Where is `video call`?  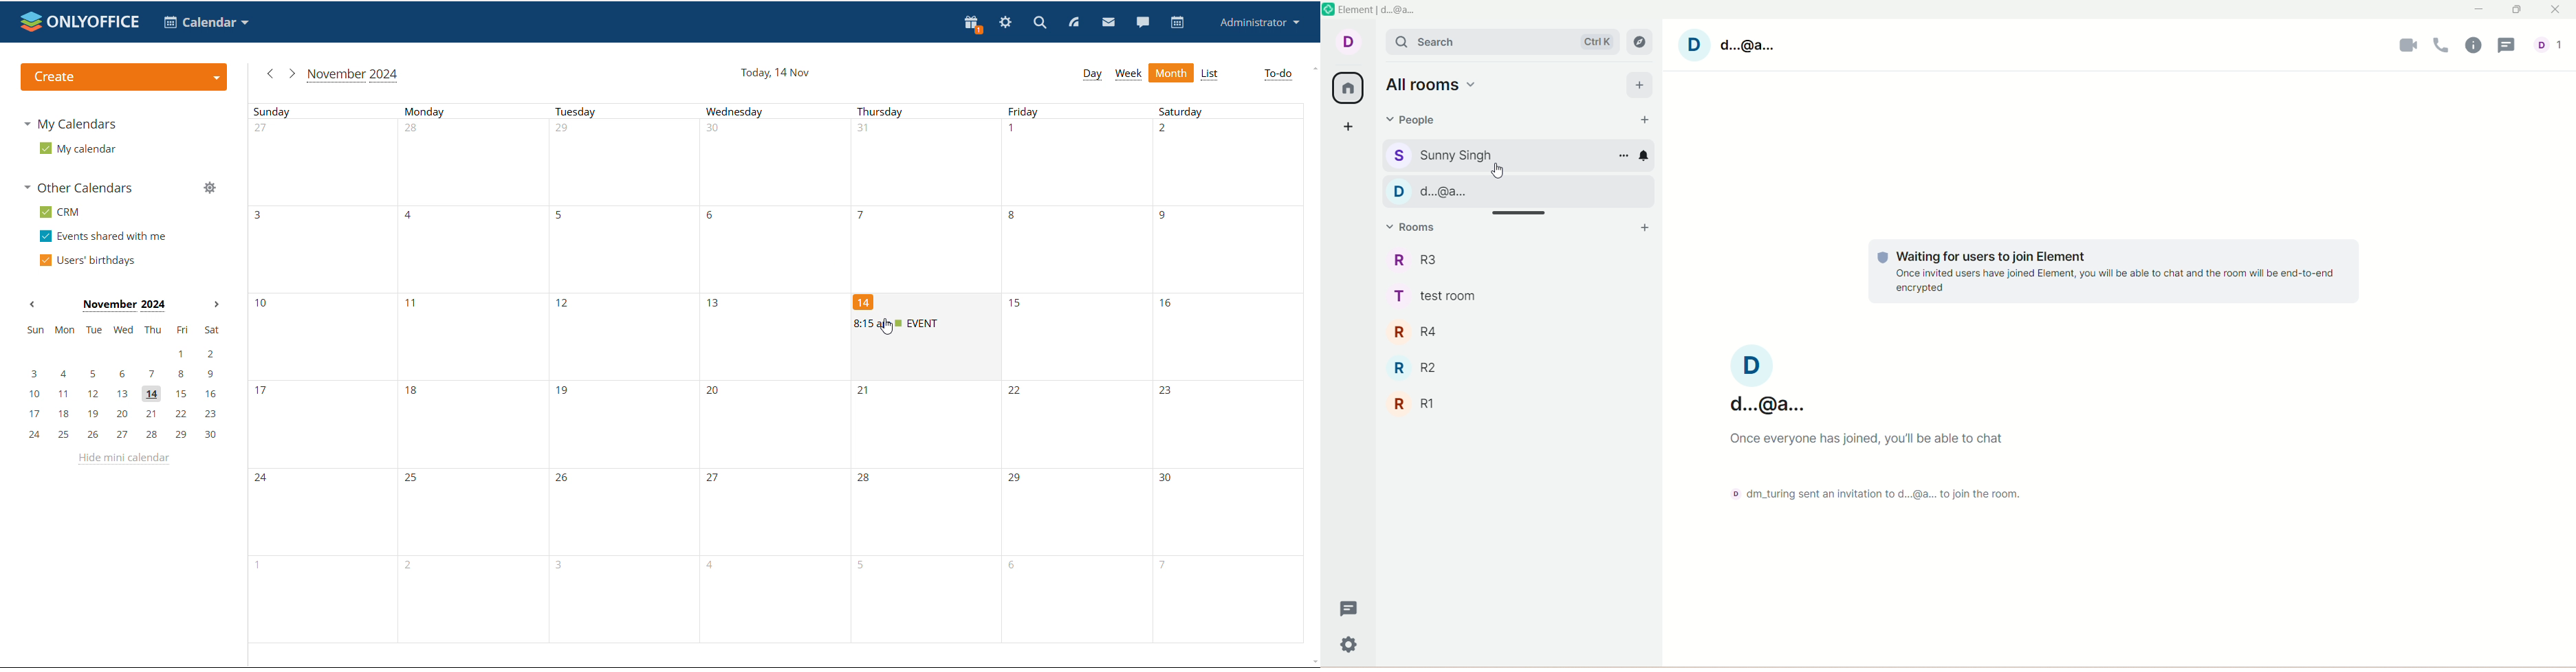 video call is located at coordinates (2409, 45).